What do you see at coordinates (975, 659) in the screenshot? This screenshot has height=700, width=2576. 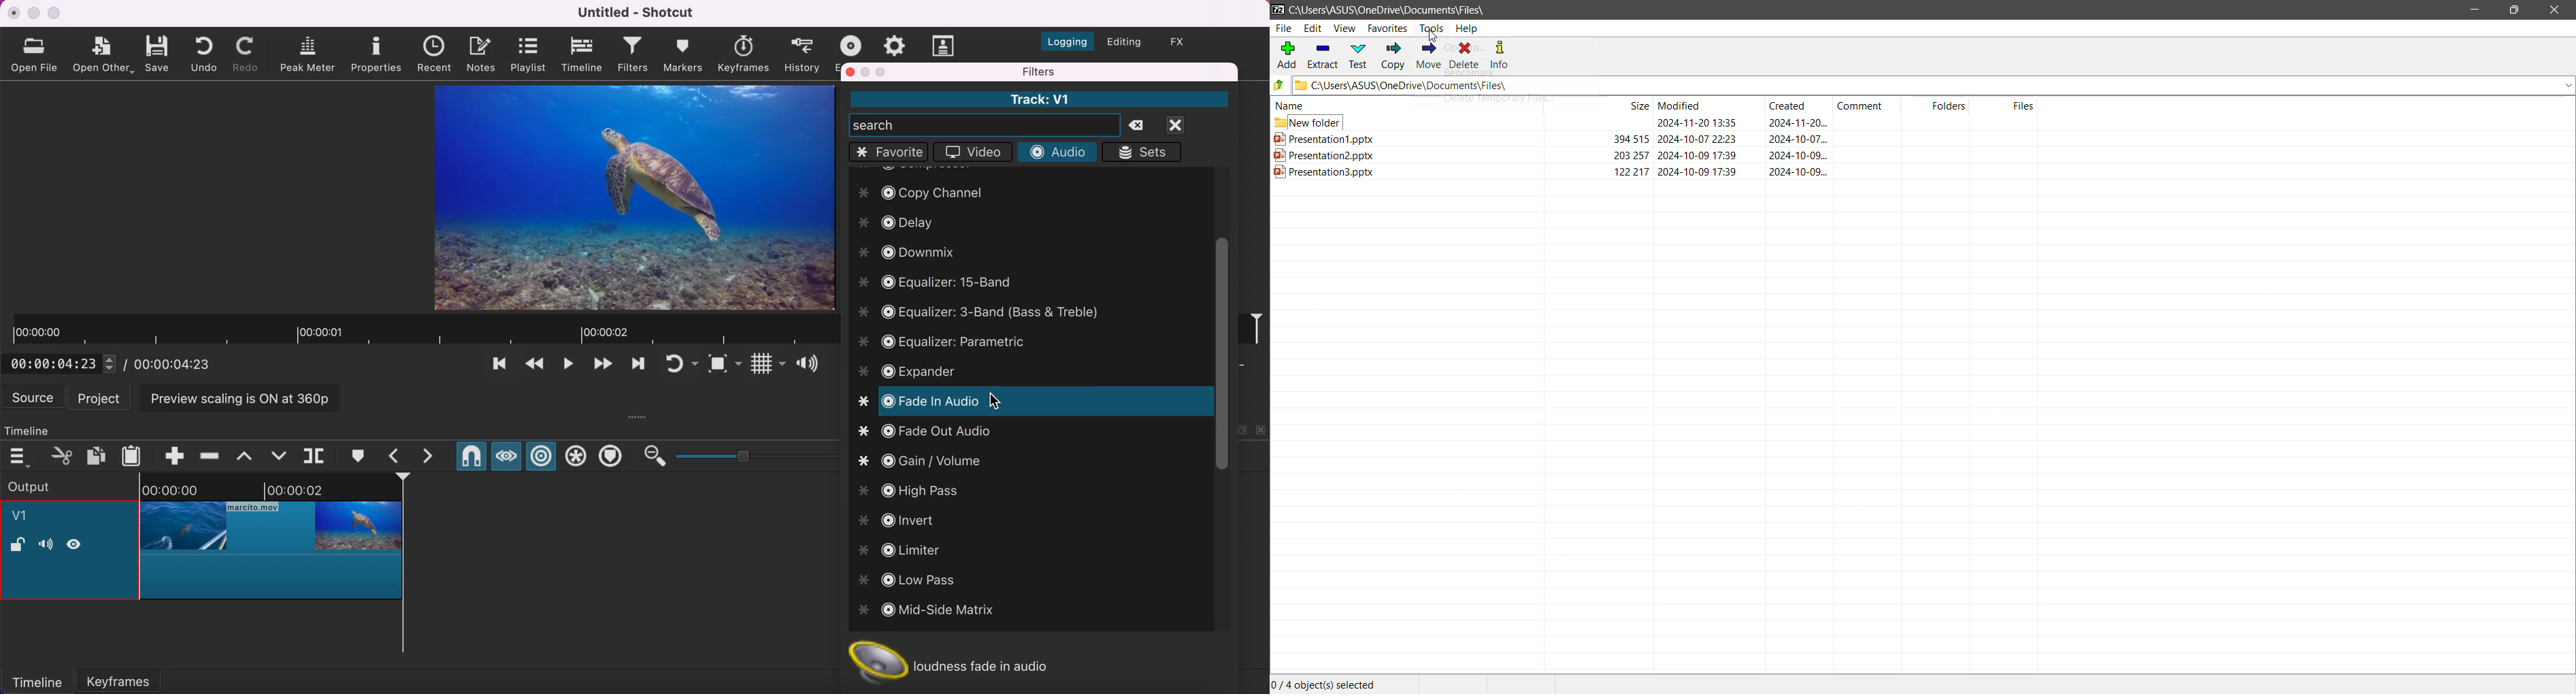 I see `loudness fade in audio` at bounding box center [975, 659].